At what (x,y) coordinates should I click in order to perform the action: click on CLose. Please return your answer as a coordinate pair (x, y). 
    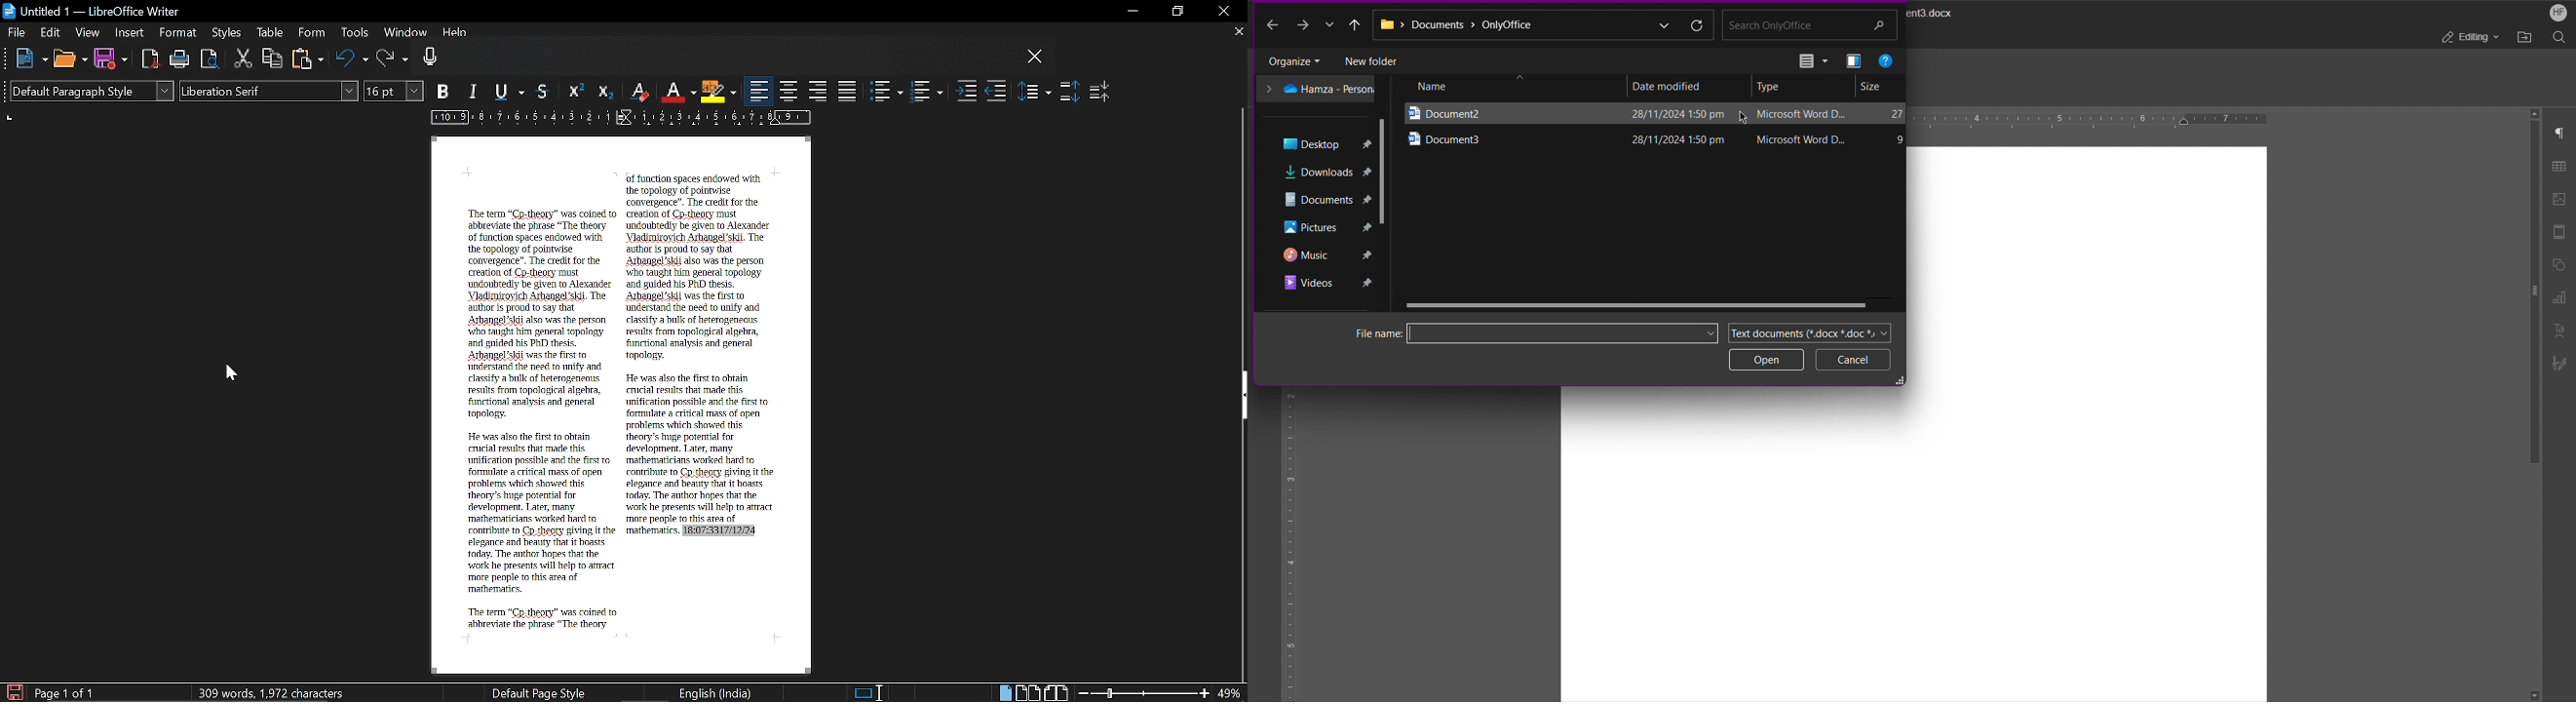
    Looking at the image, I should click on (1035, 58).